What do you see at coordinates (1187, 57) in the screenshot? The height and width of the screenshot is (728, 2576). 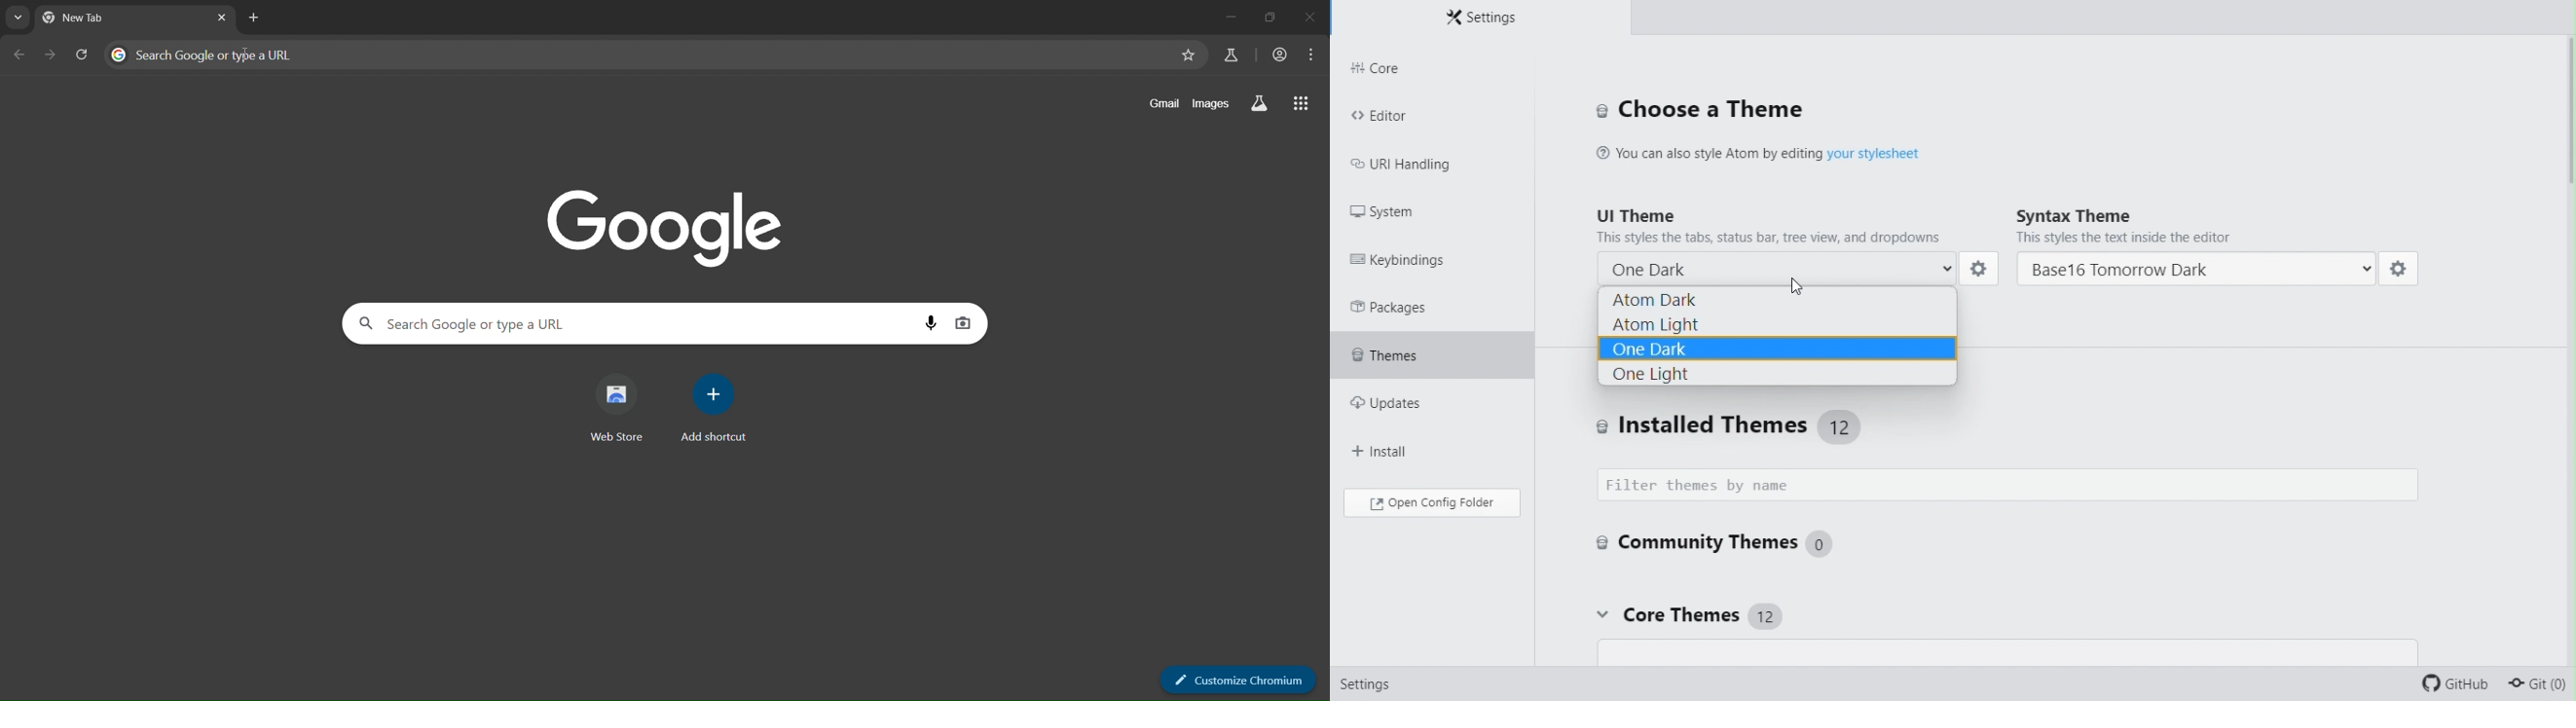 I see `bookmark pages` at bounding box center [1187, 57].